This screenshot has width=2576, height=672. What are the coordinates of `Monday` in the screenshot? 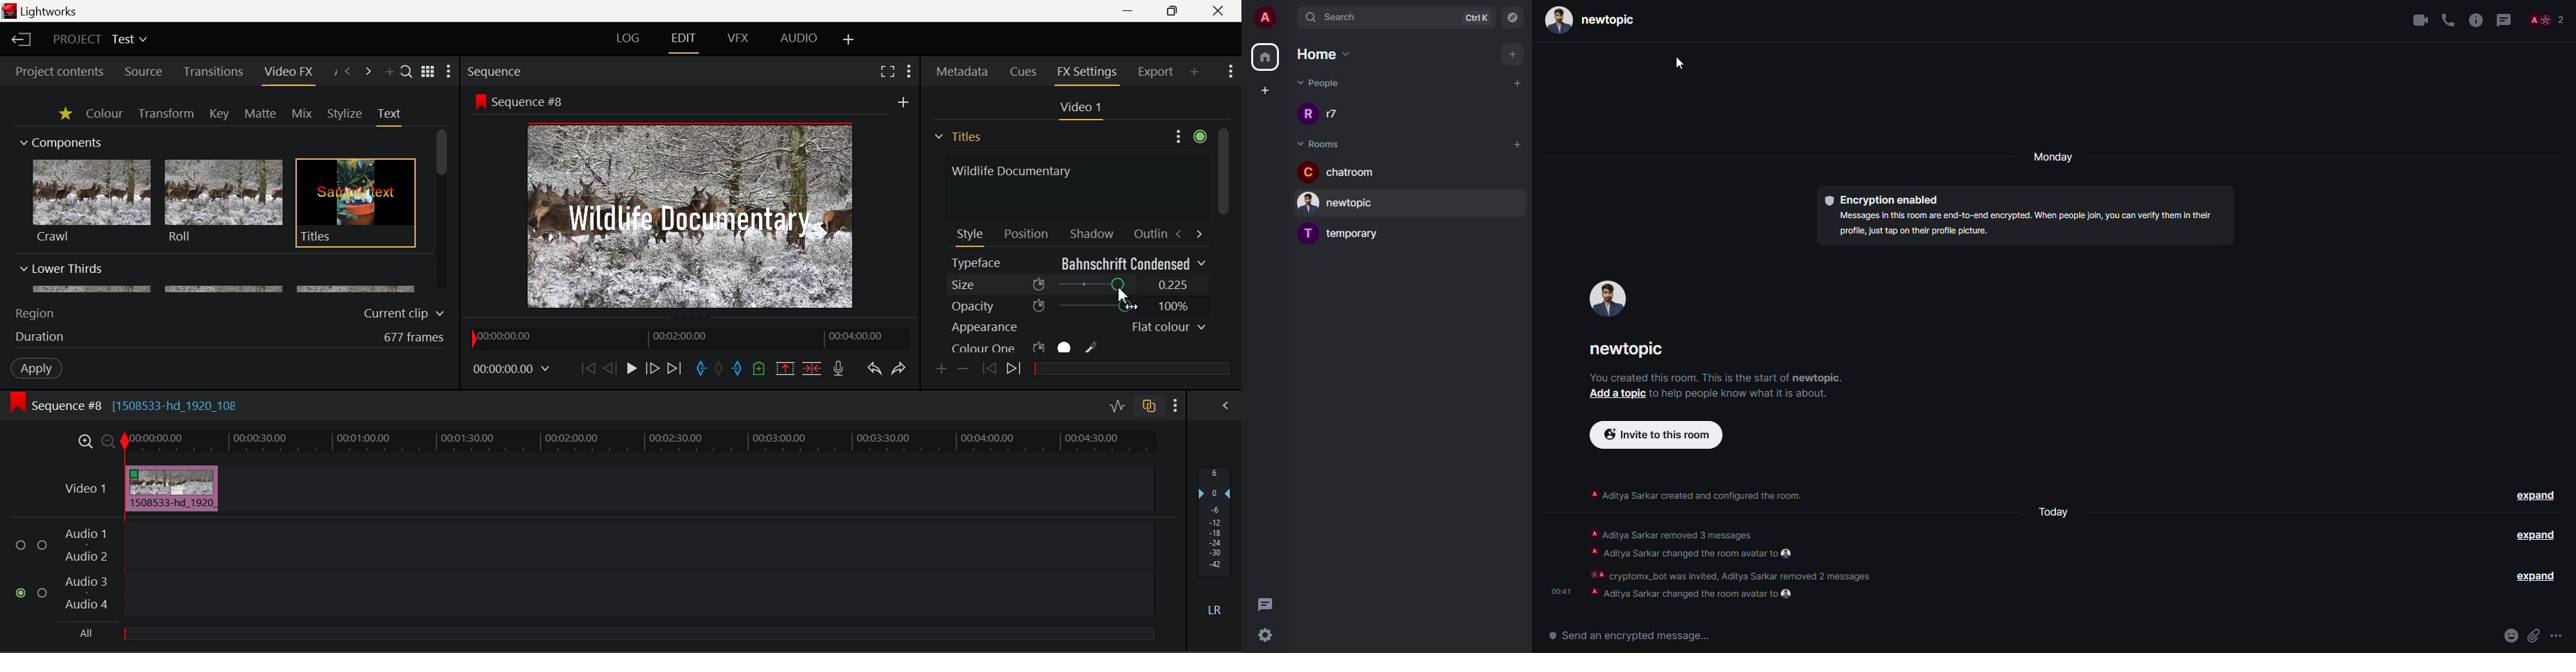 It's located at (2056, 515).